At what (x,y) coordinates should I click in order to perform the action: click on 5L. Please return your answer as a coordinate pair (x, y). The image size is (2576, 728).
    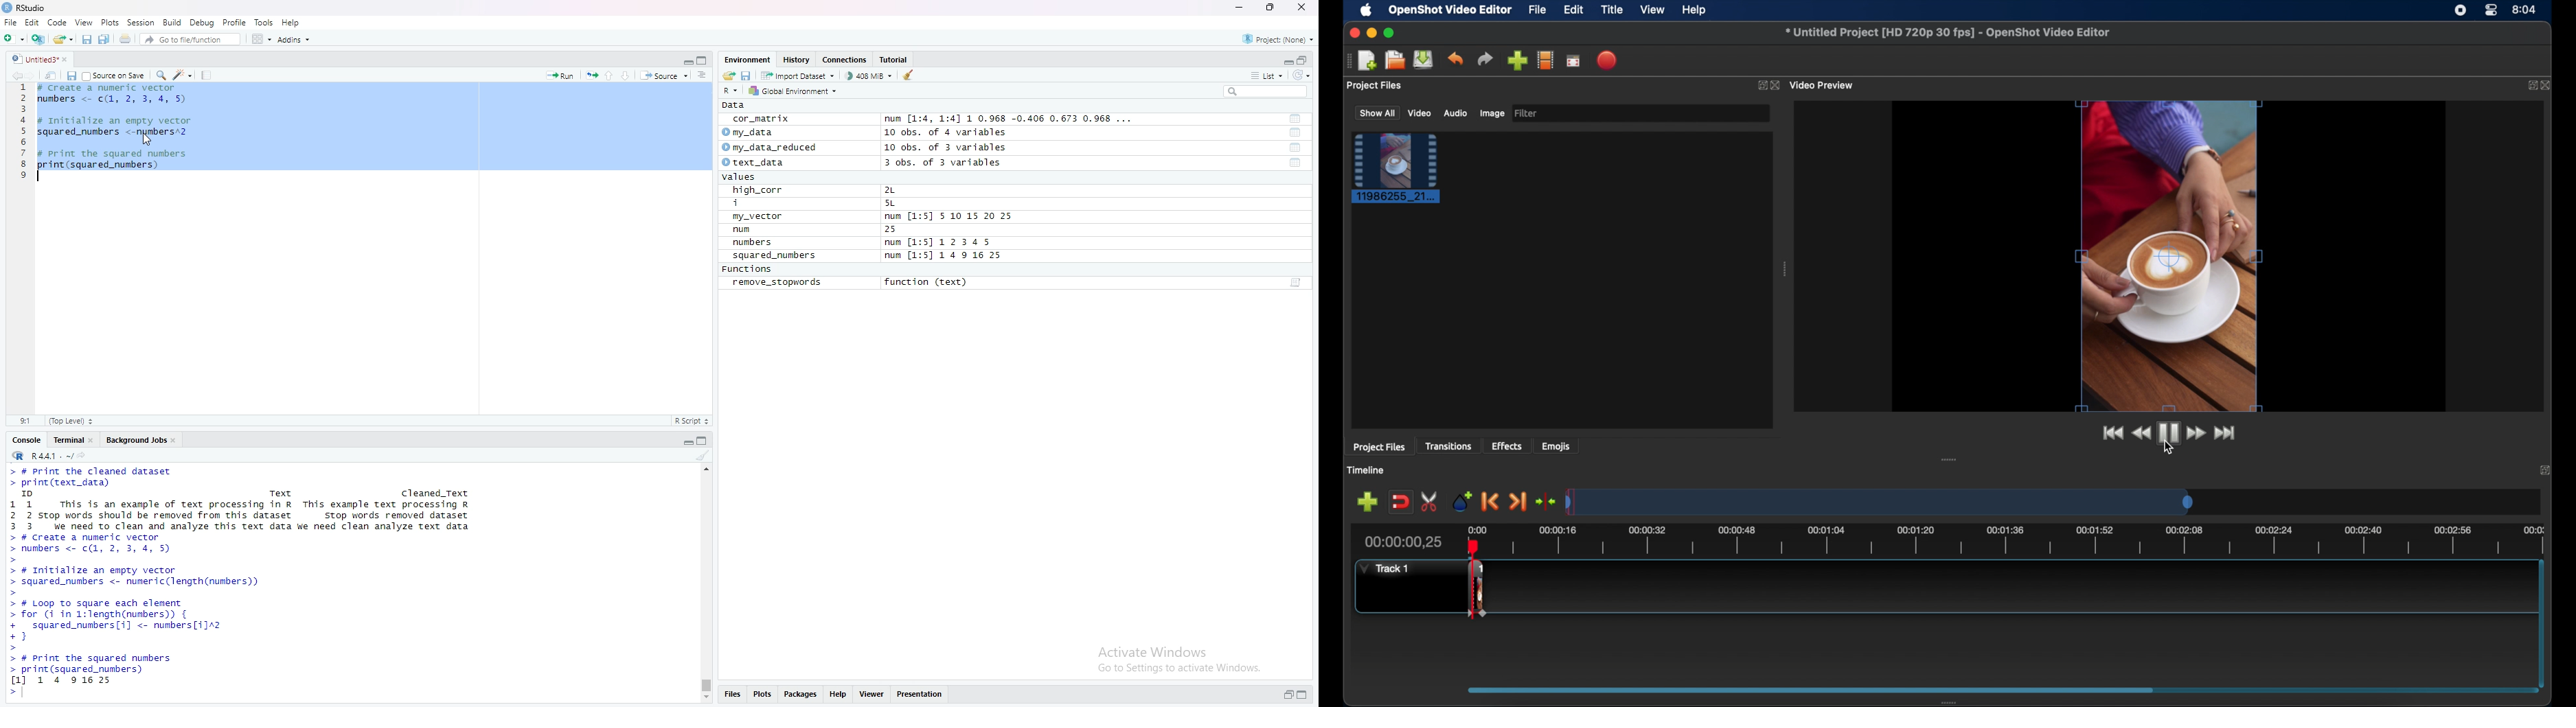
    Looking at the image, I should click on (893, 204).